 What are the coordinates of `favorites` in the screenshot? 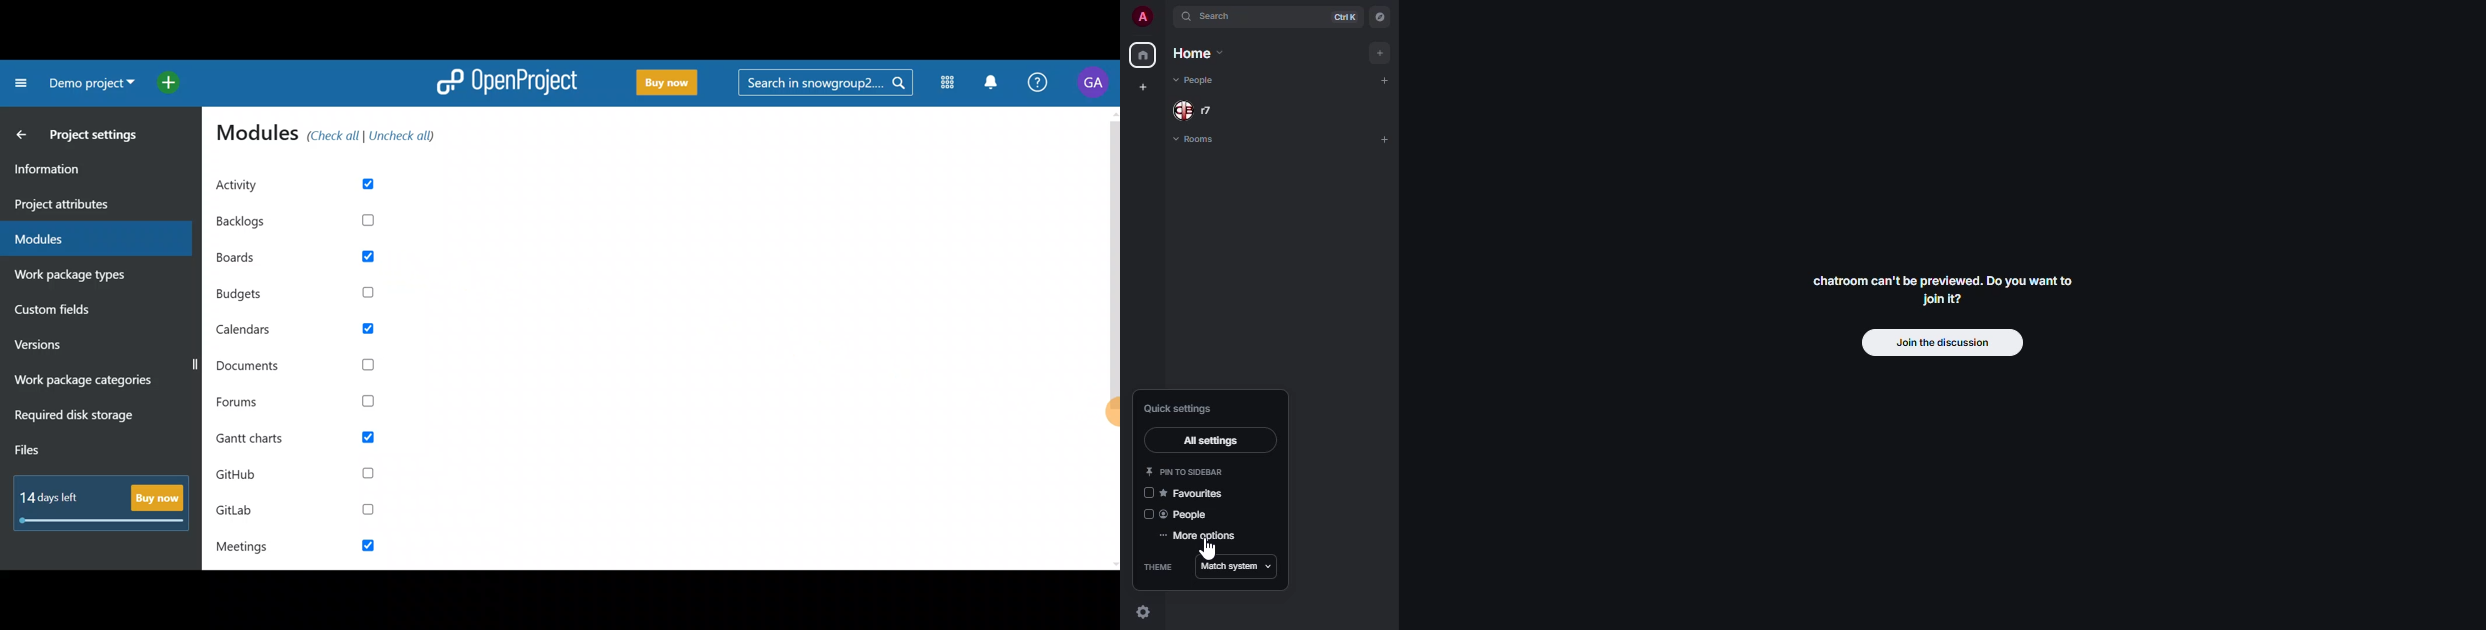 It's located at (1185, 493).